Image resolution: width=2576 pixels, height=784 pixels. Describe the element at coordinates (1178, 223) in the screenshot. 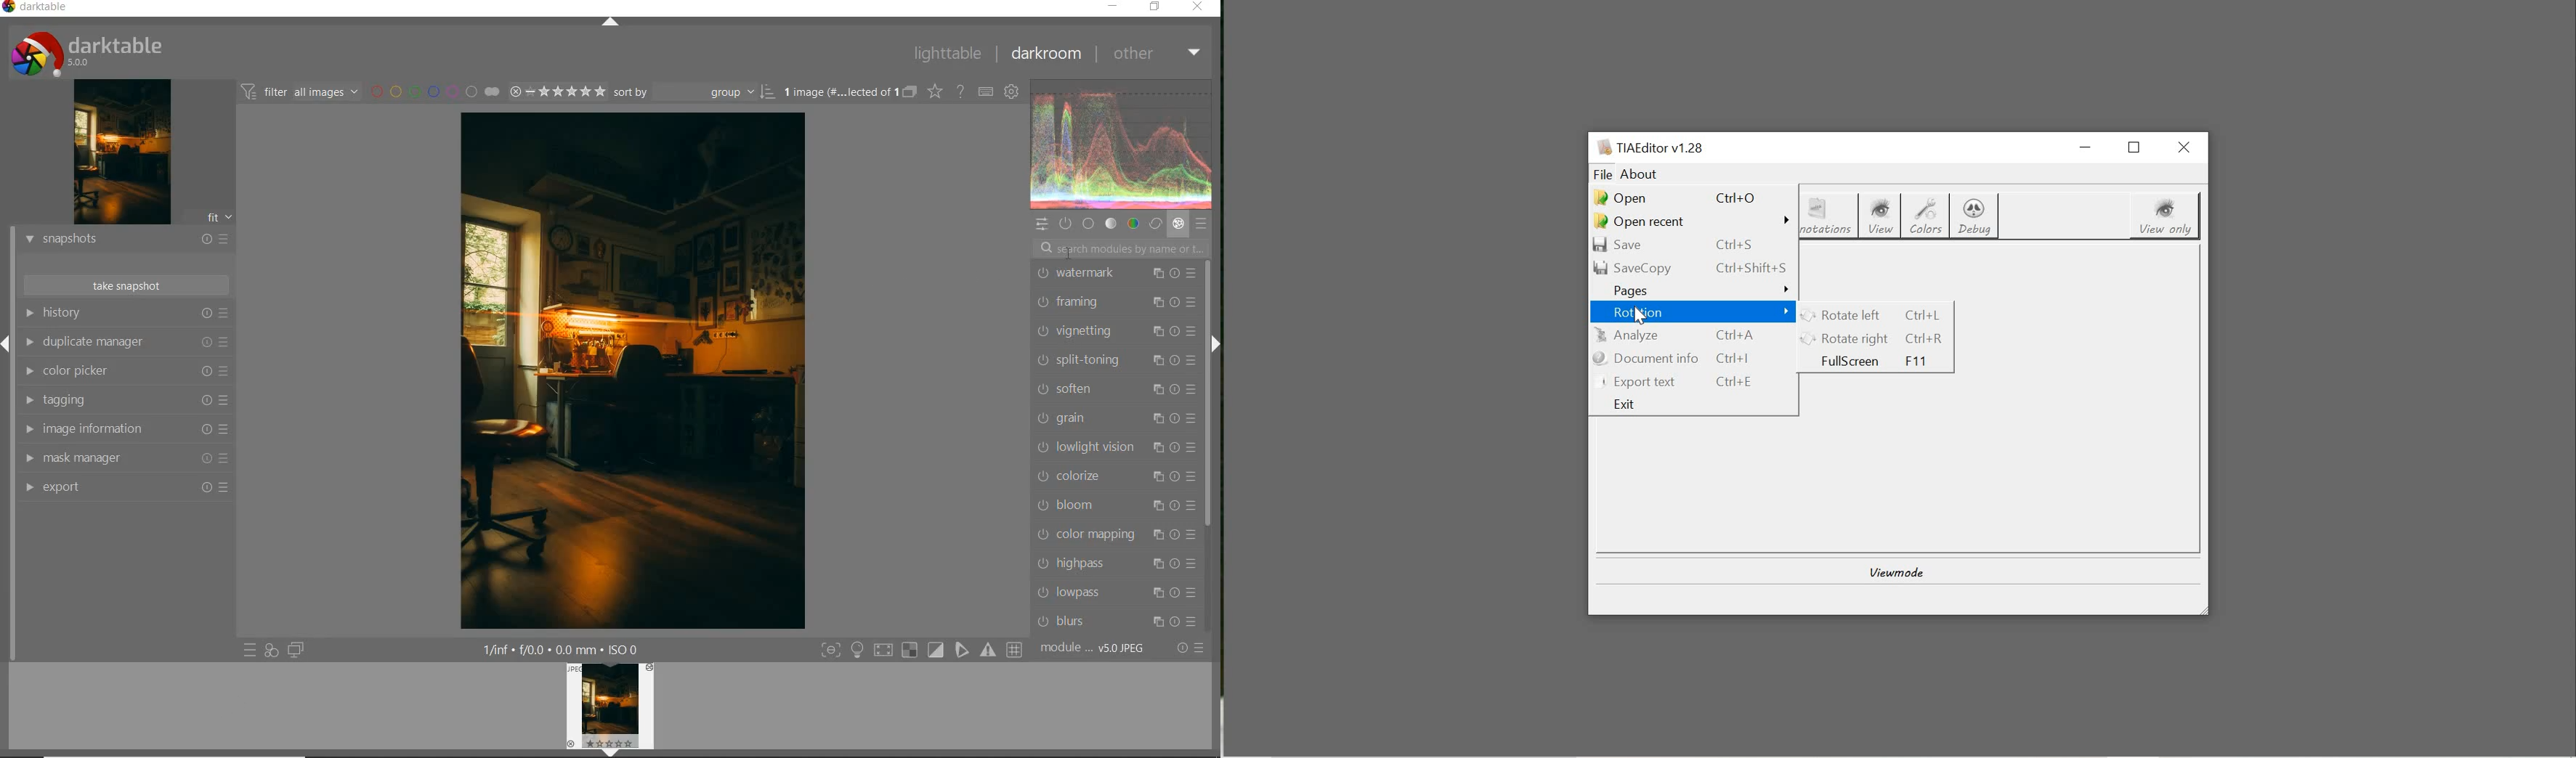

I see `effect` at that location.